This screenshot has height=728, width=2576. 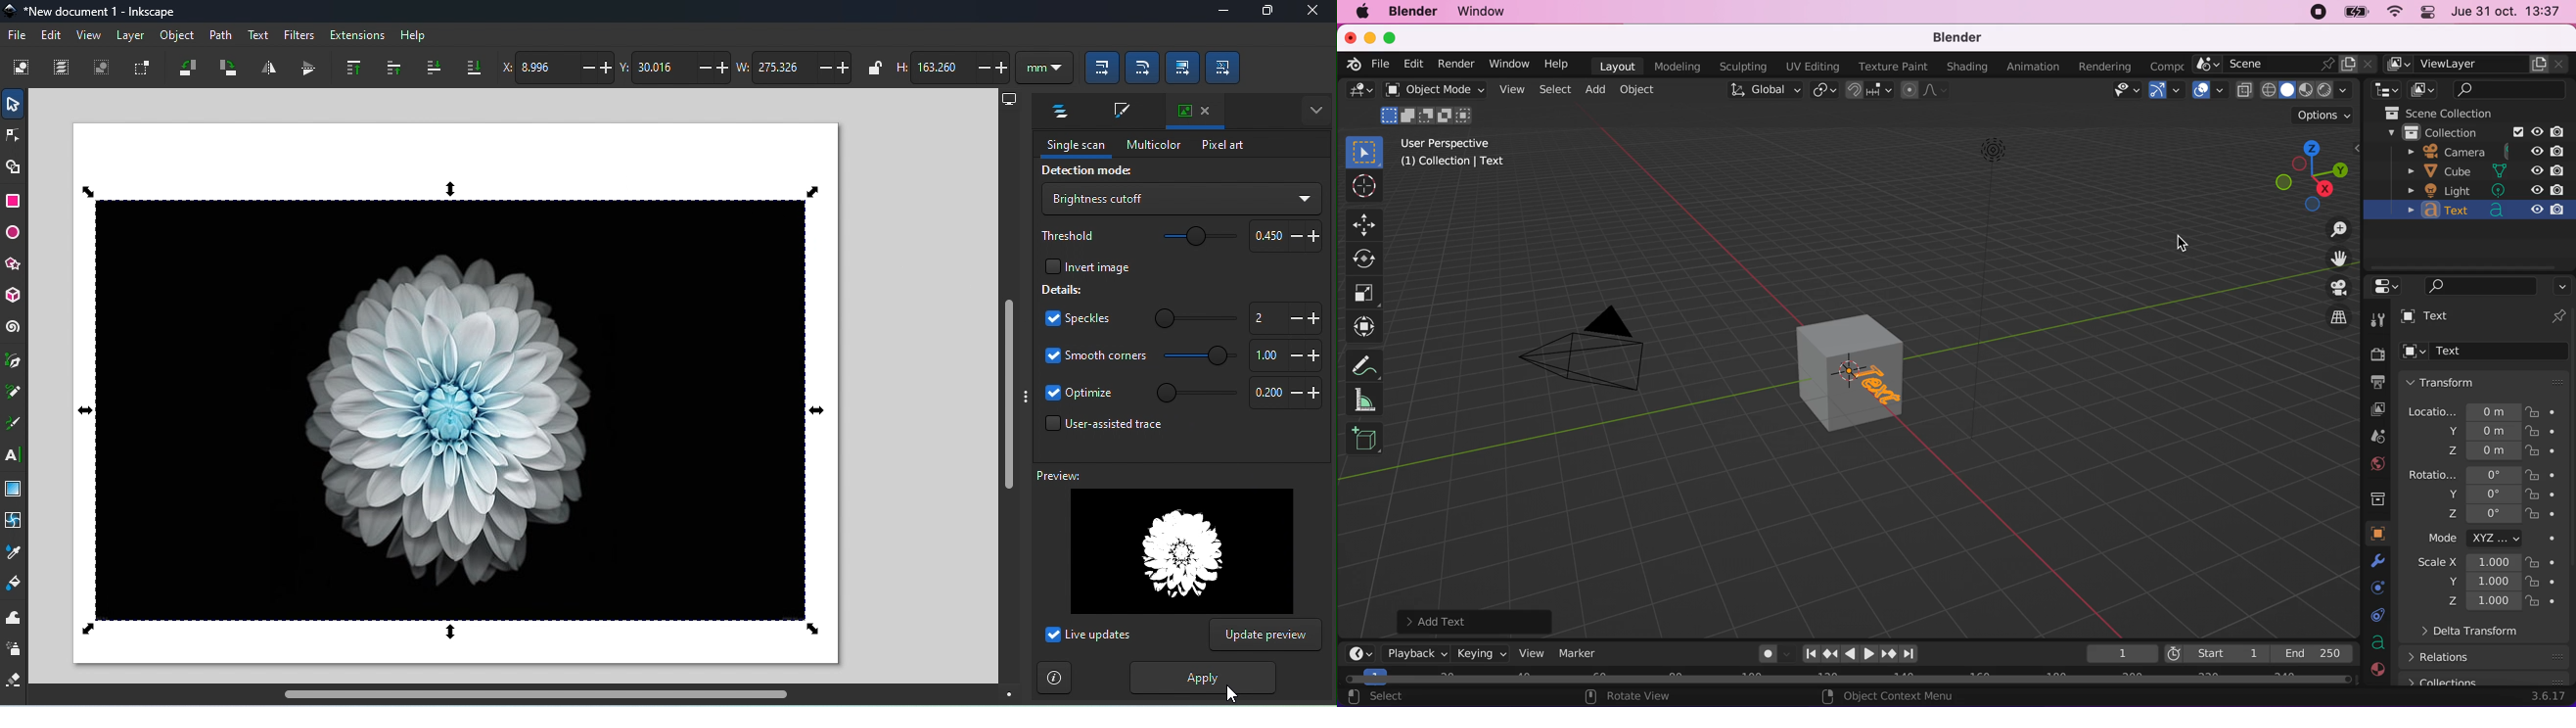 What do you see at coordinates (15, 649) in the screenshot?
I see `Spray tool` at bounding box center [15, 649].